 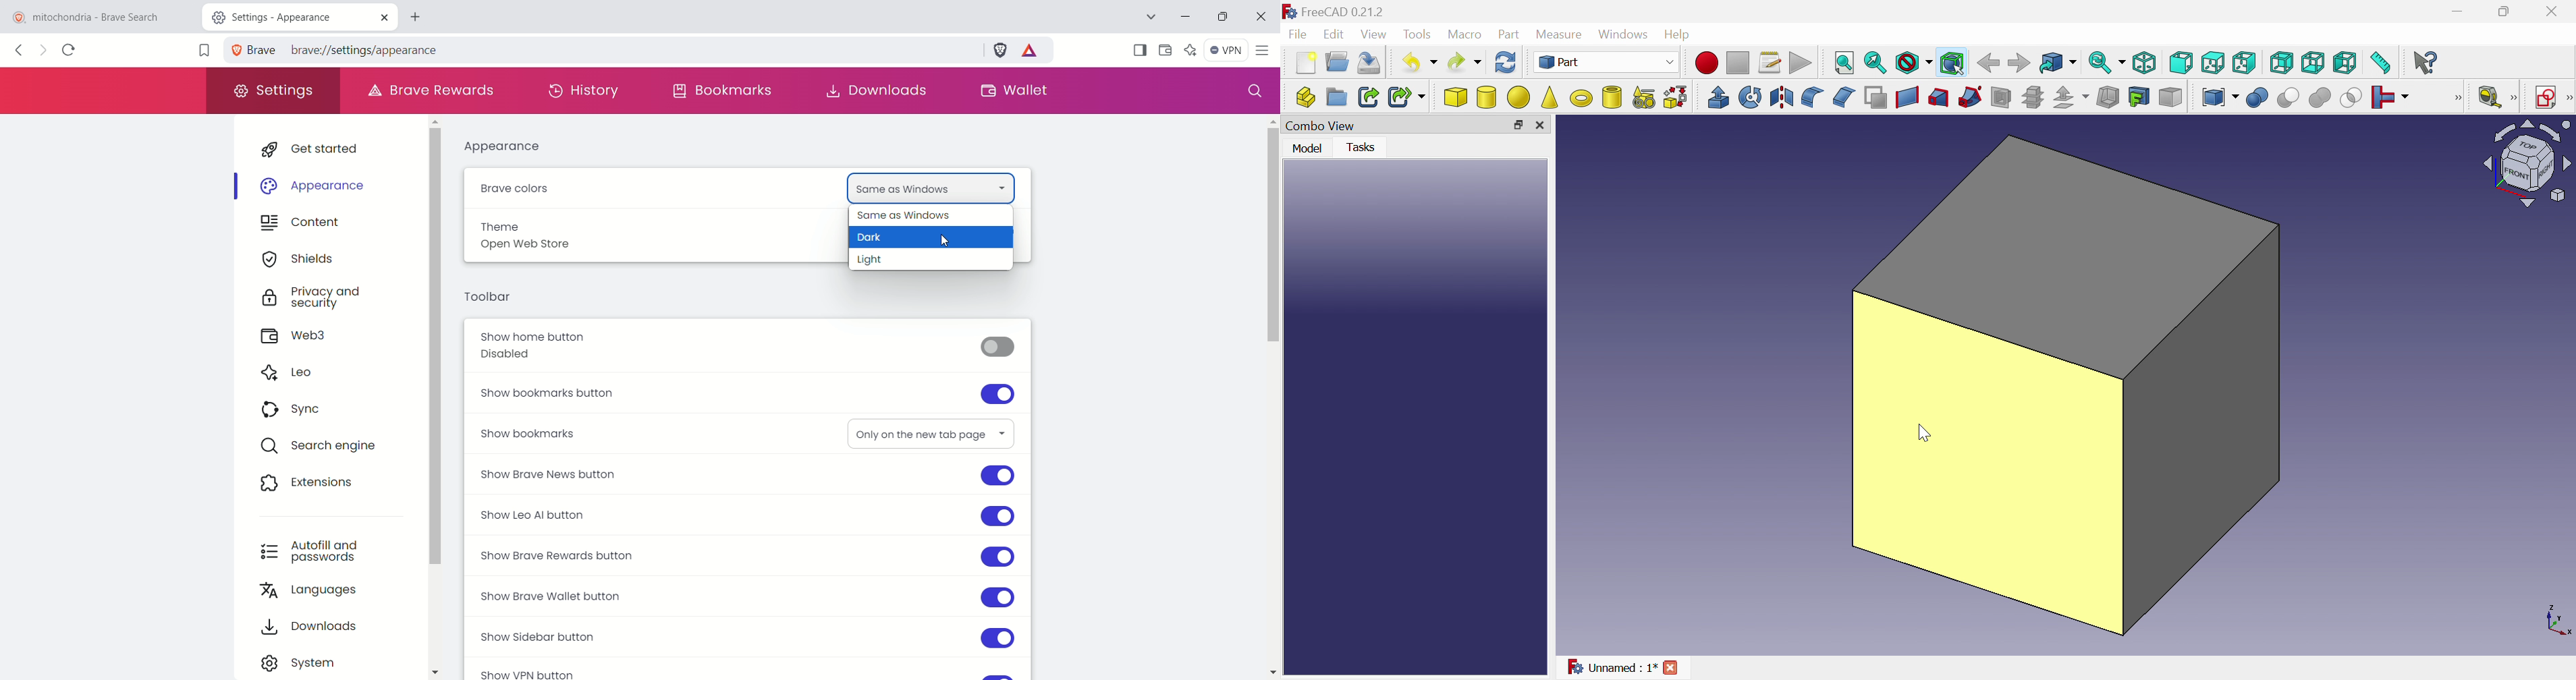 What do you see at coordinates (1672, 667) in the screenshot?
I see `Close` at bounding box center [1672, 667].